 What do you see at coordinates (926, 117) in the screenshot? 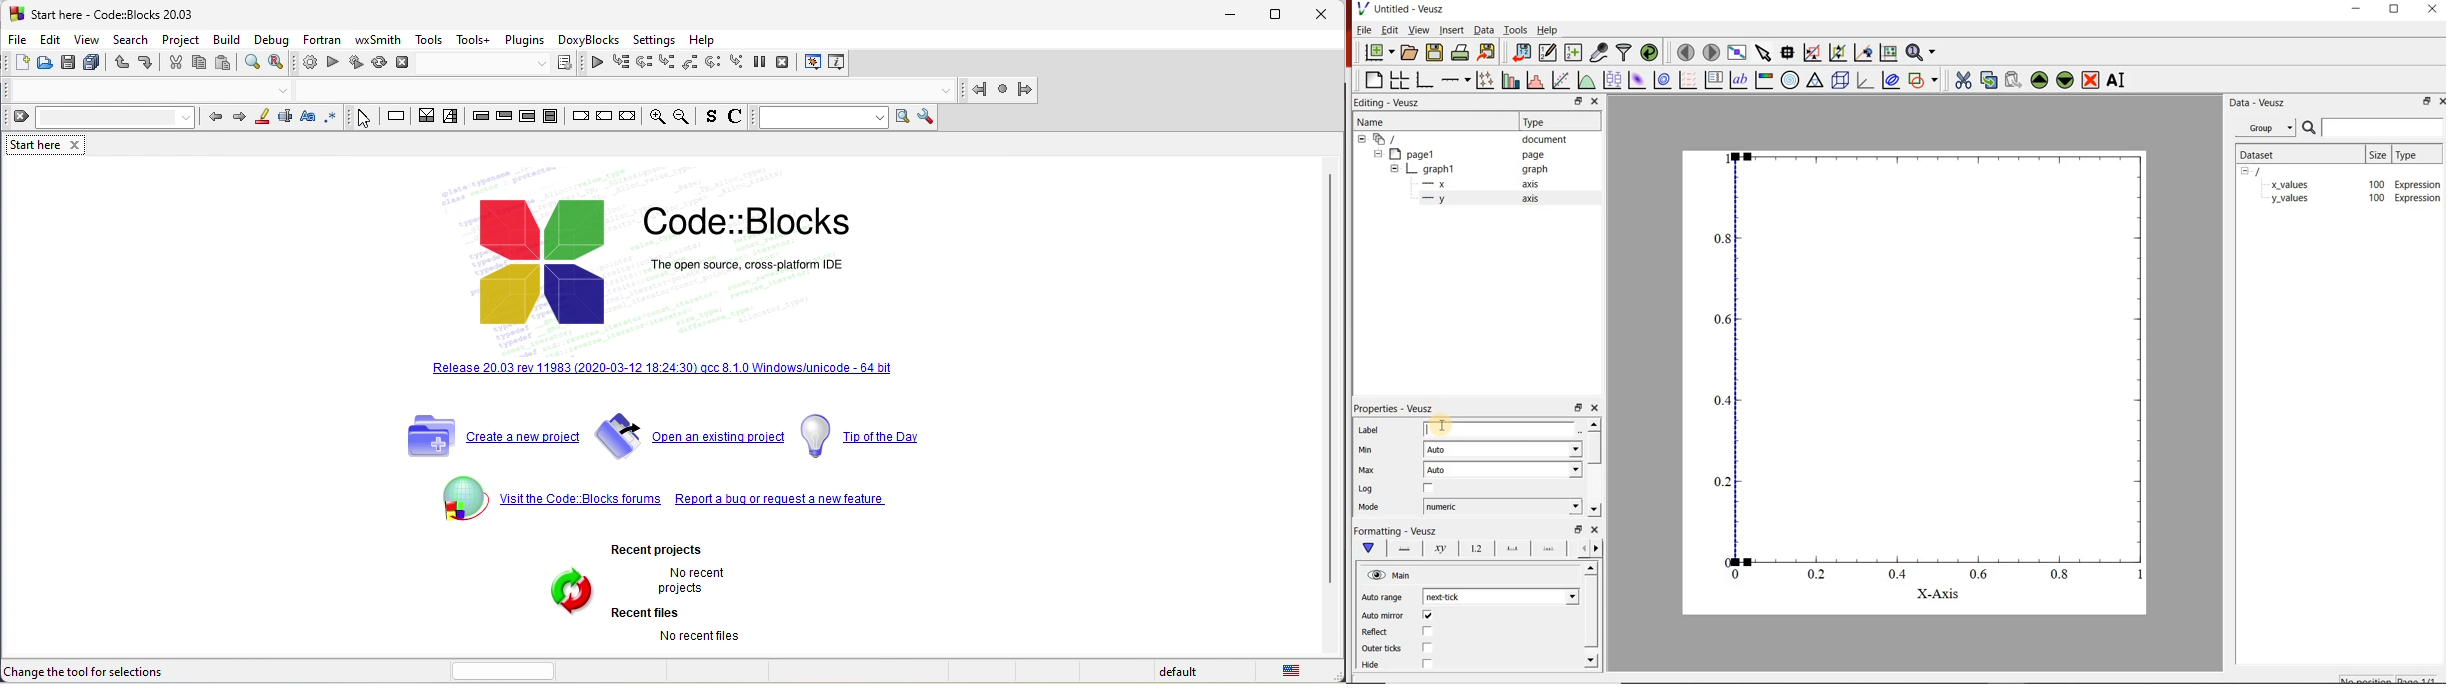
I see `show option window` at bounding box center [926, 117].